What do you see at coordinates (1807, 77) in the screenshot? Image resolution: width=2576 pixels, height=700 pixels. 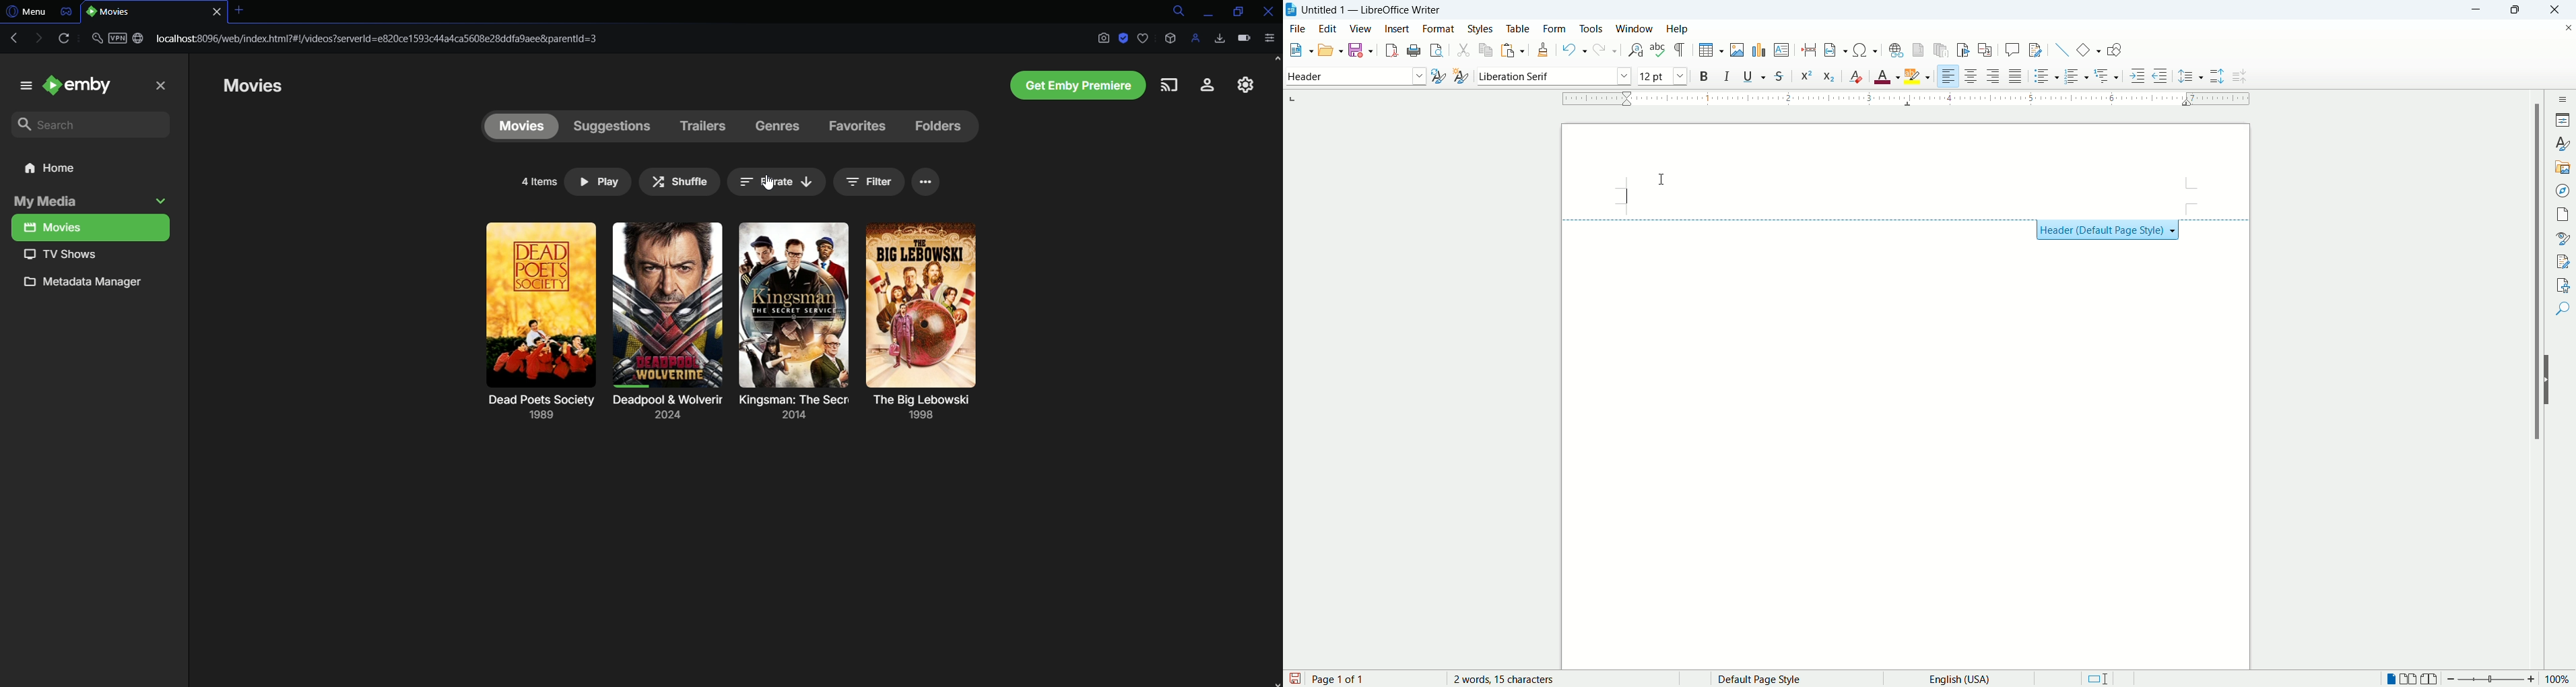 I see `superscript` at bounding box center [1807, 77].